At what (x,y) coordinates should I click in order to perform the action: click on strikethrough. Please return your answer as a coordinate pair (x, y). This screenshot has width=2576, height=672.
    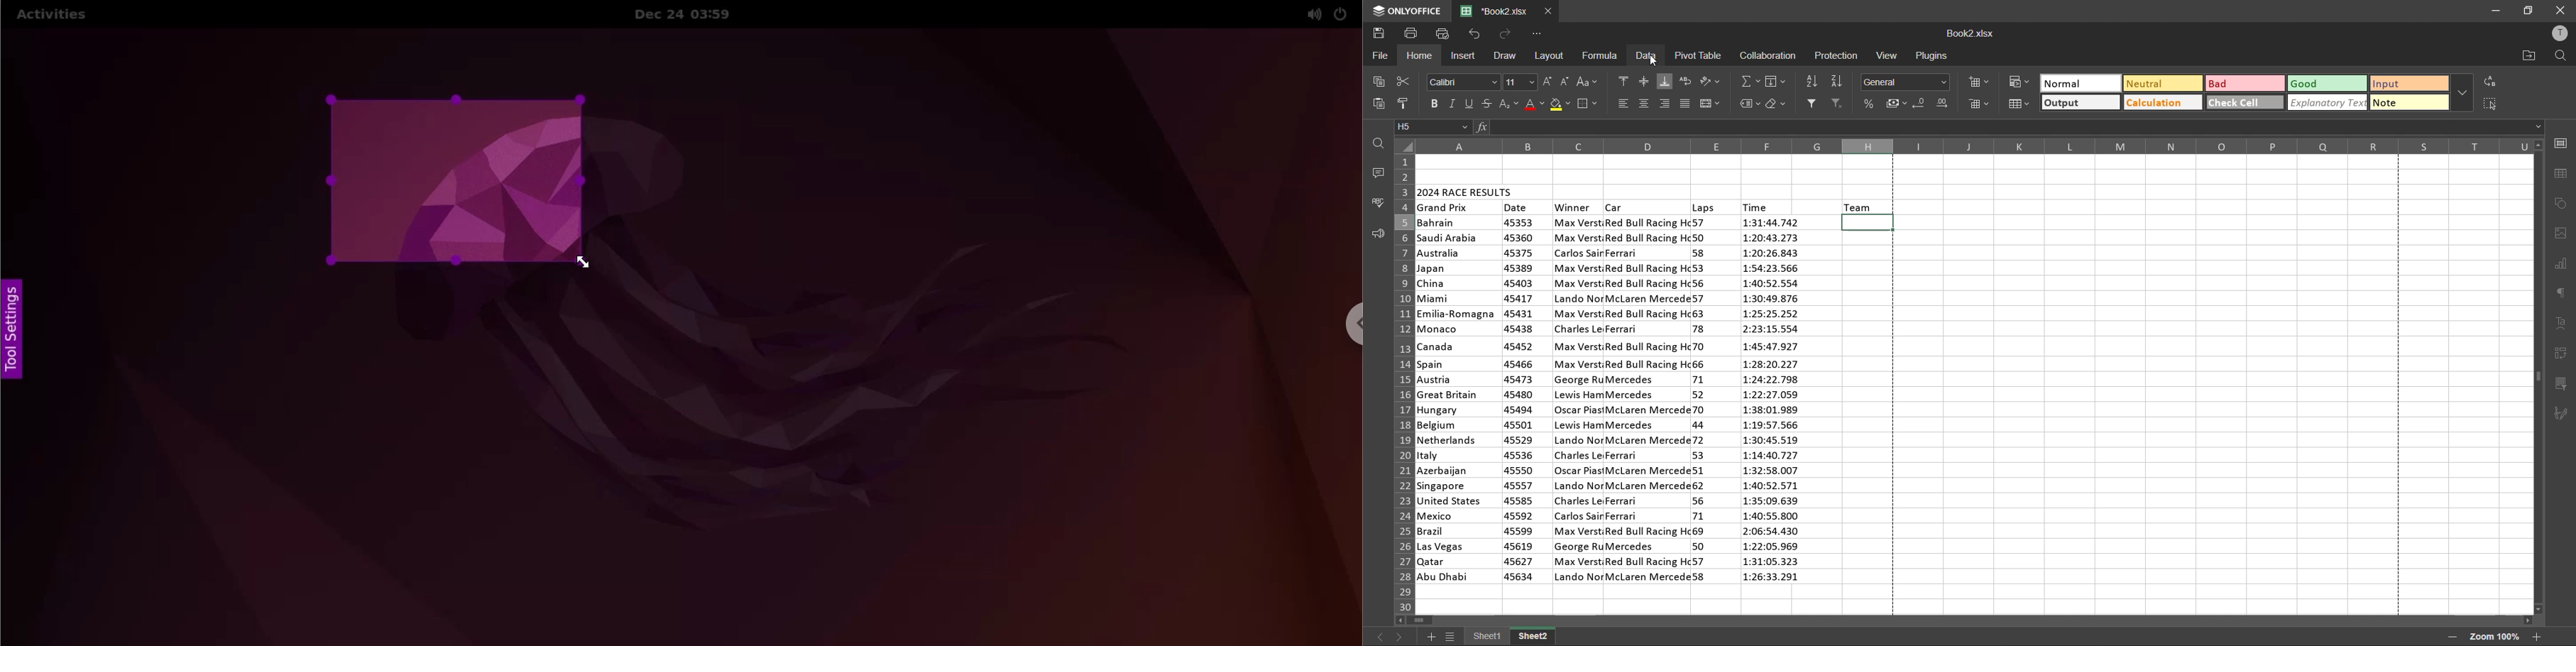
    Looking at the image, I should click on (1484, 104).